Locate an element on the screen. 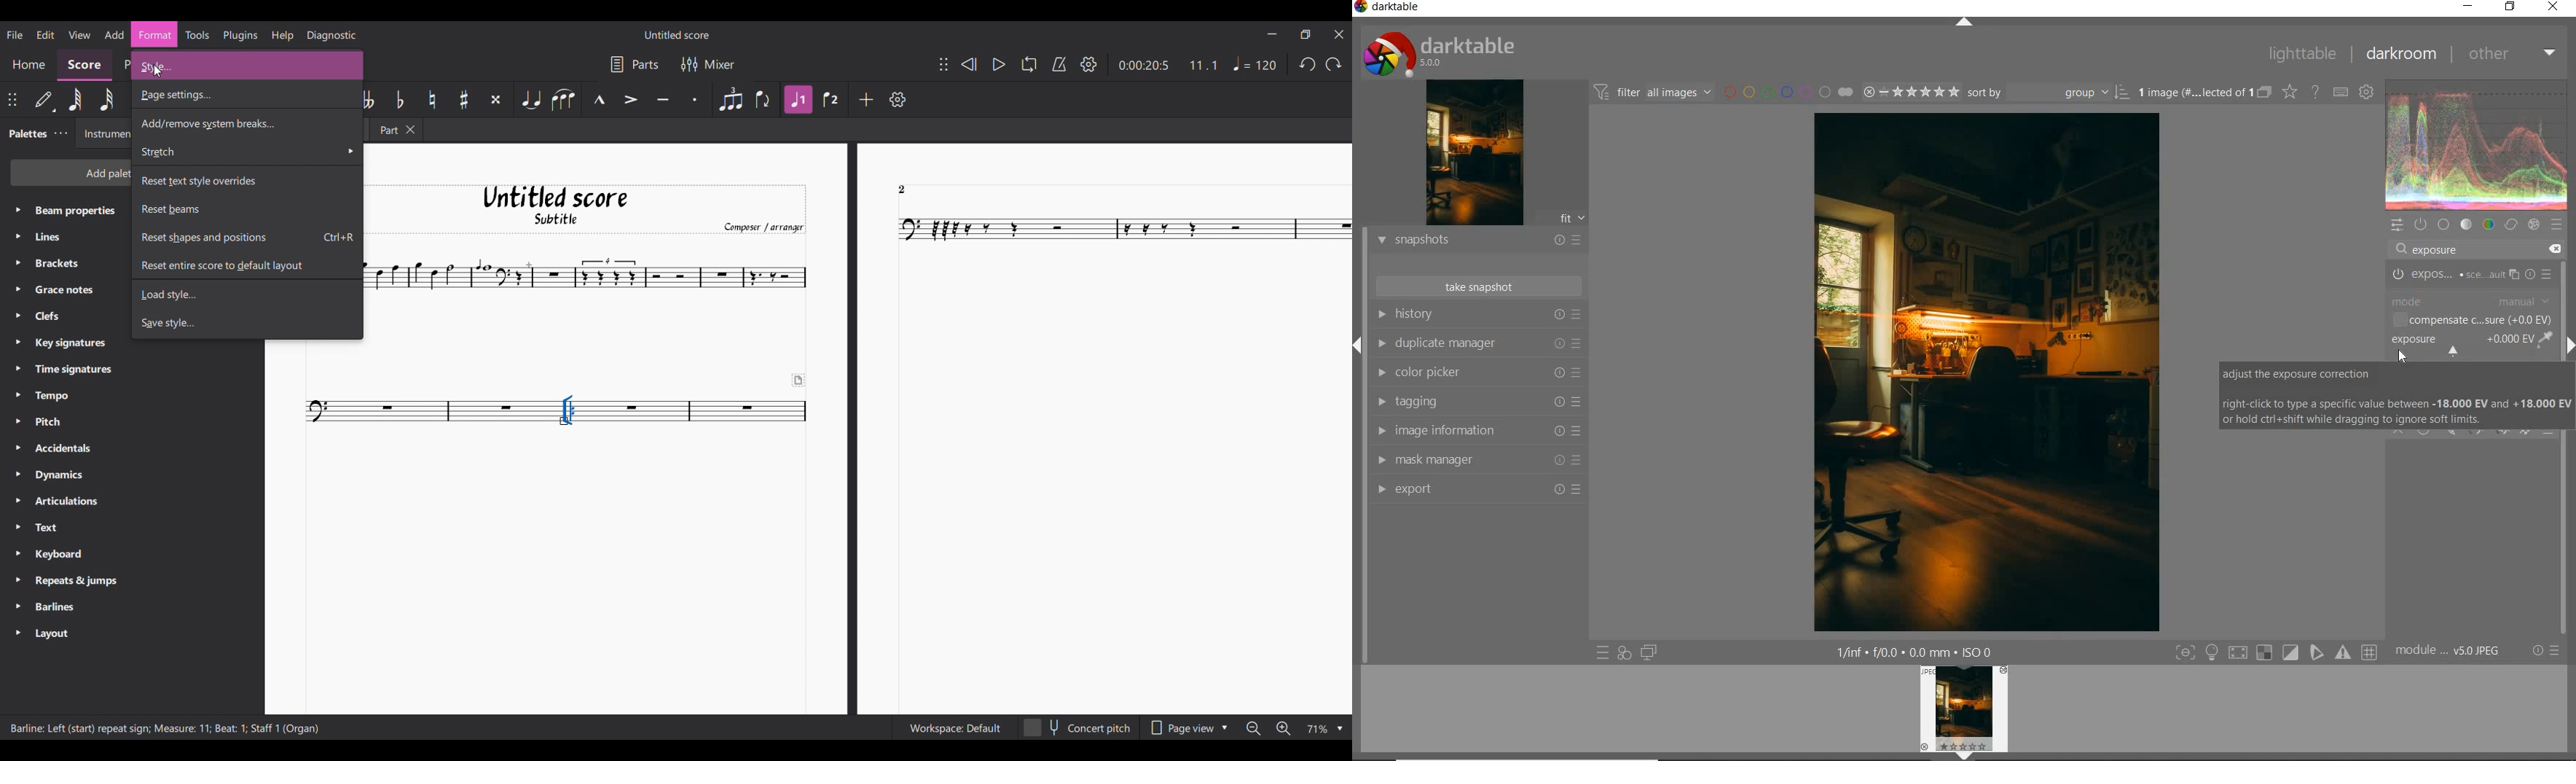 The height and width of the screenshot is (784, 2576). close is located at coordinates (2553, 7).